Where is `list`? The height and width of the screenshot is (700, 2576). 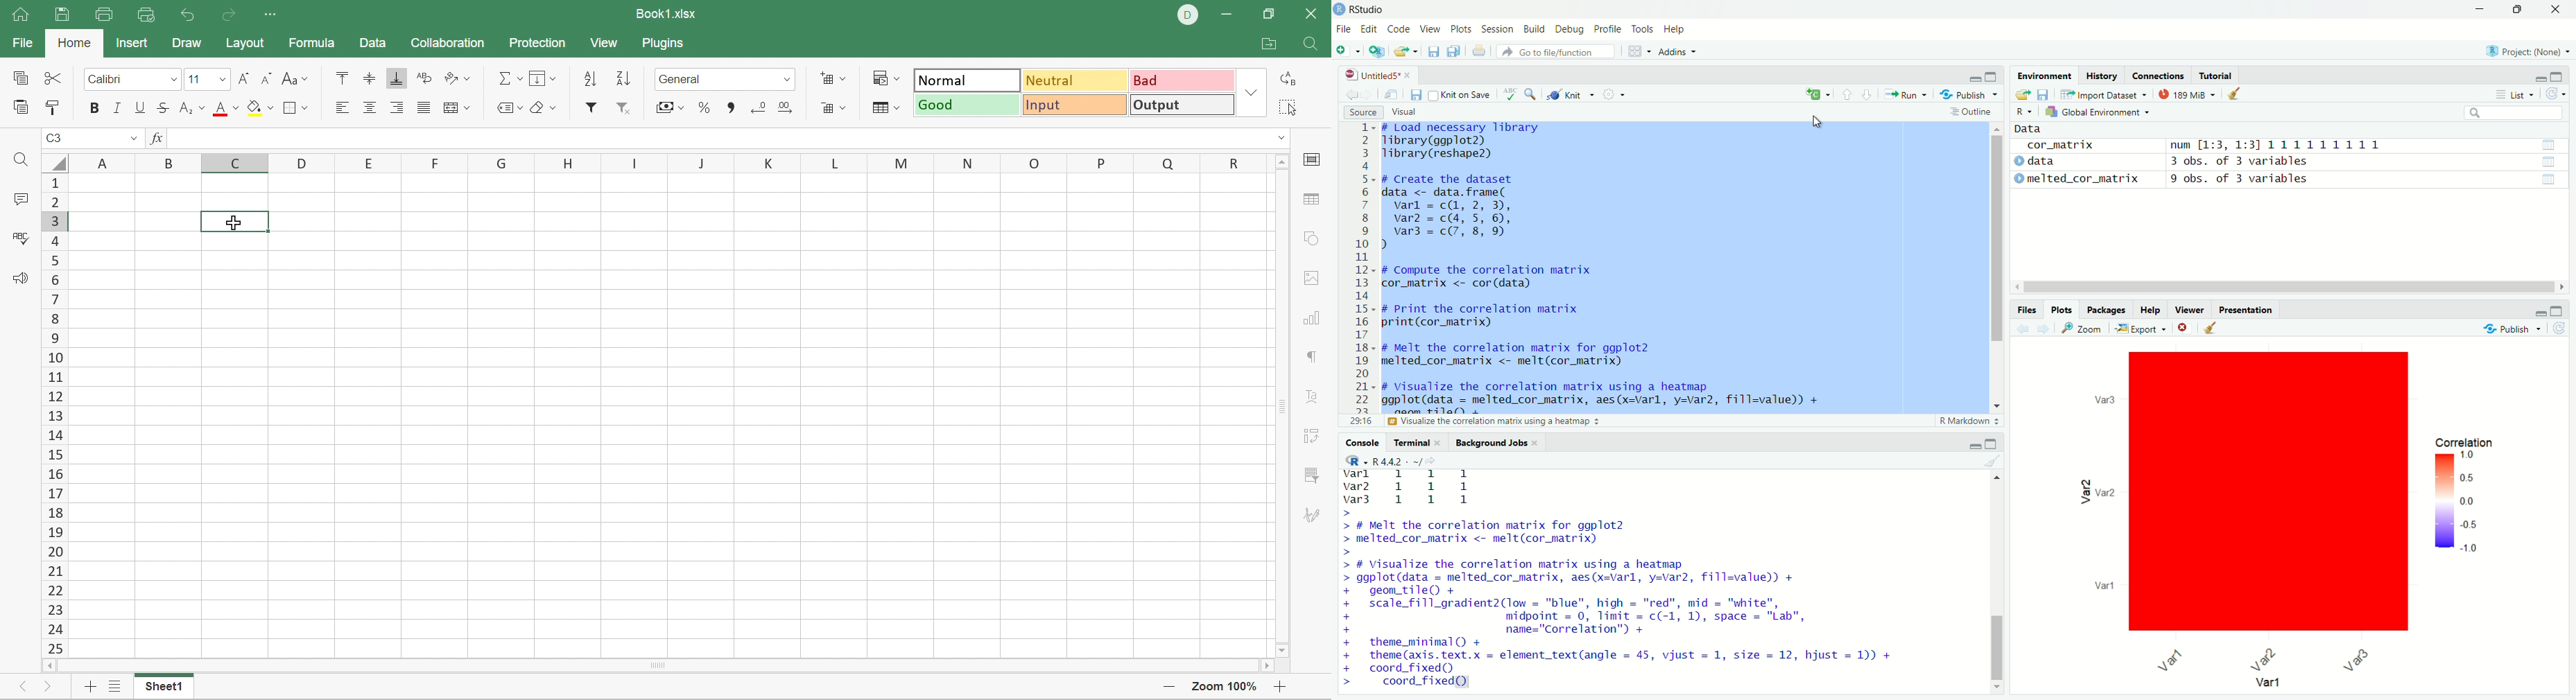 list is located at coordinates (2516, 94).